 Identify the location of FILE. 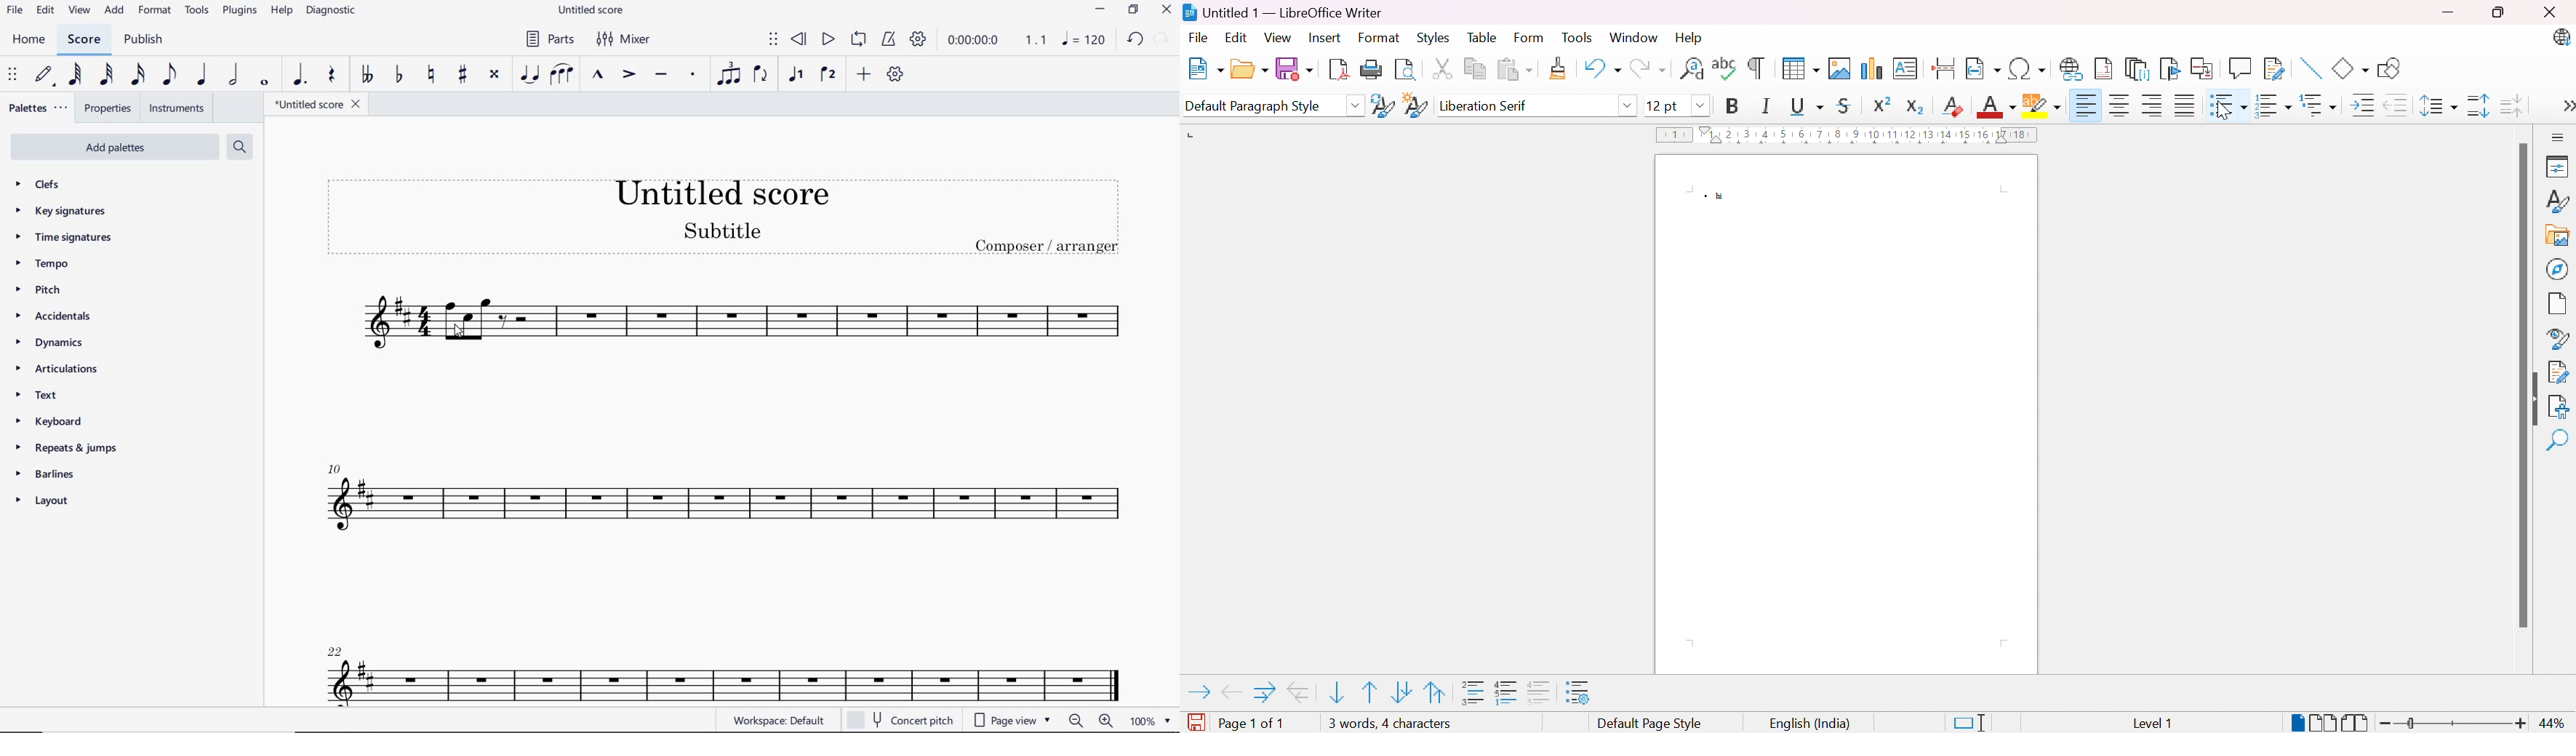
(13, 10).